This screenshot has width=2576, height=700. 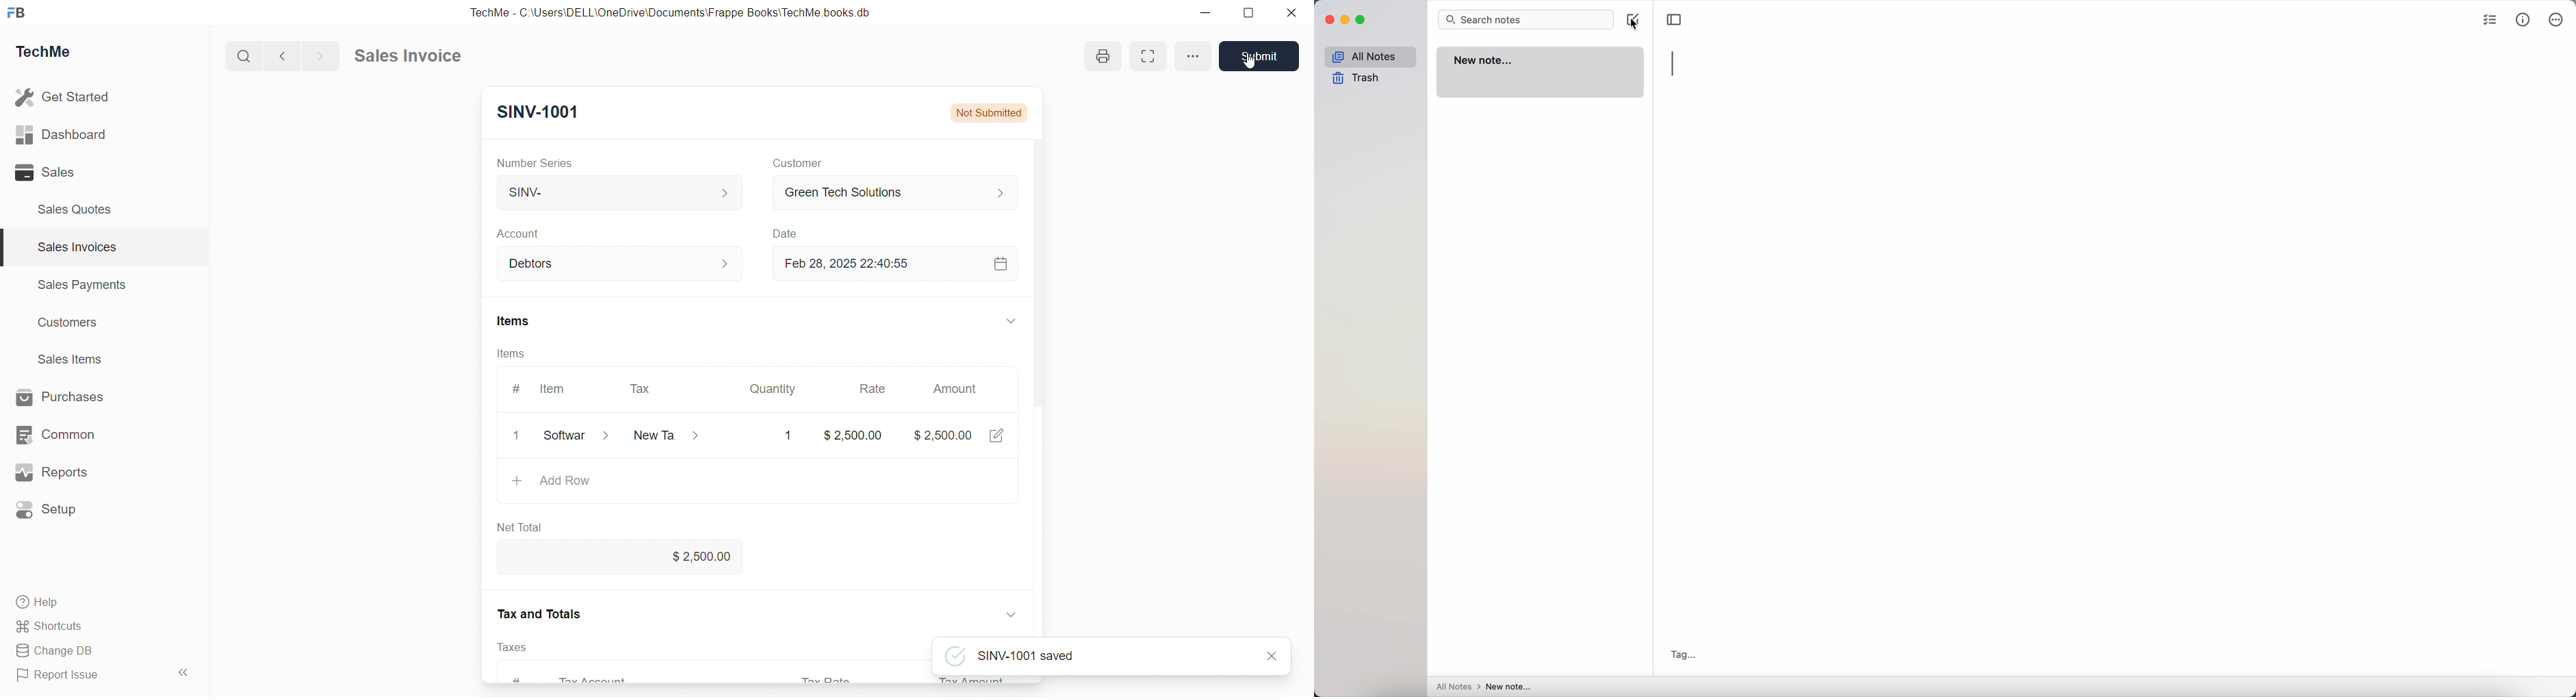 I want to click on <<, so click(x=182, y=672).